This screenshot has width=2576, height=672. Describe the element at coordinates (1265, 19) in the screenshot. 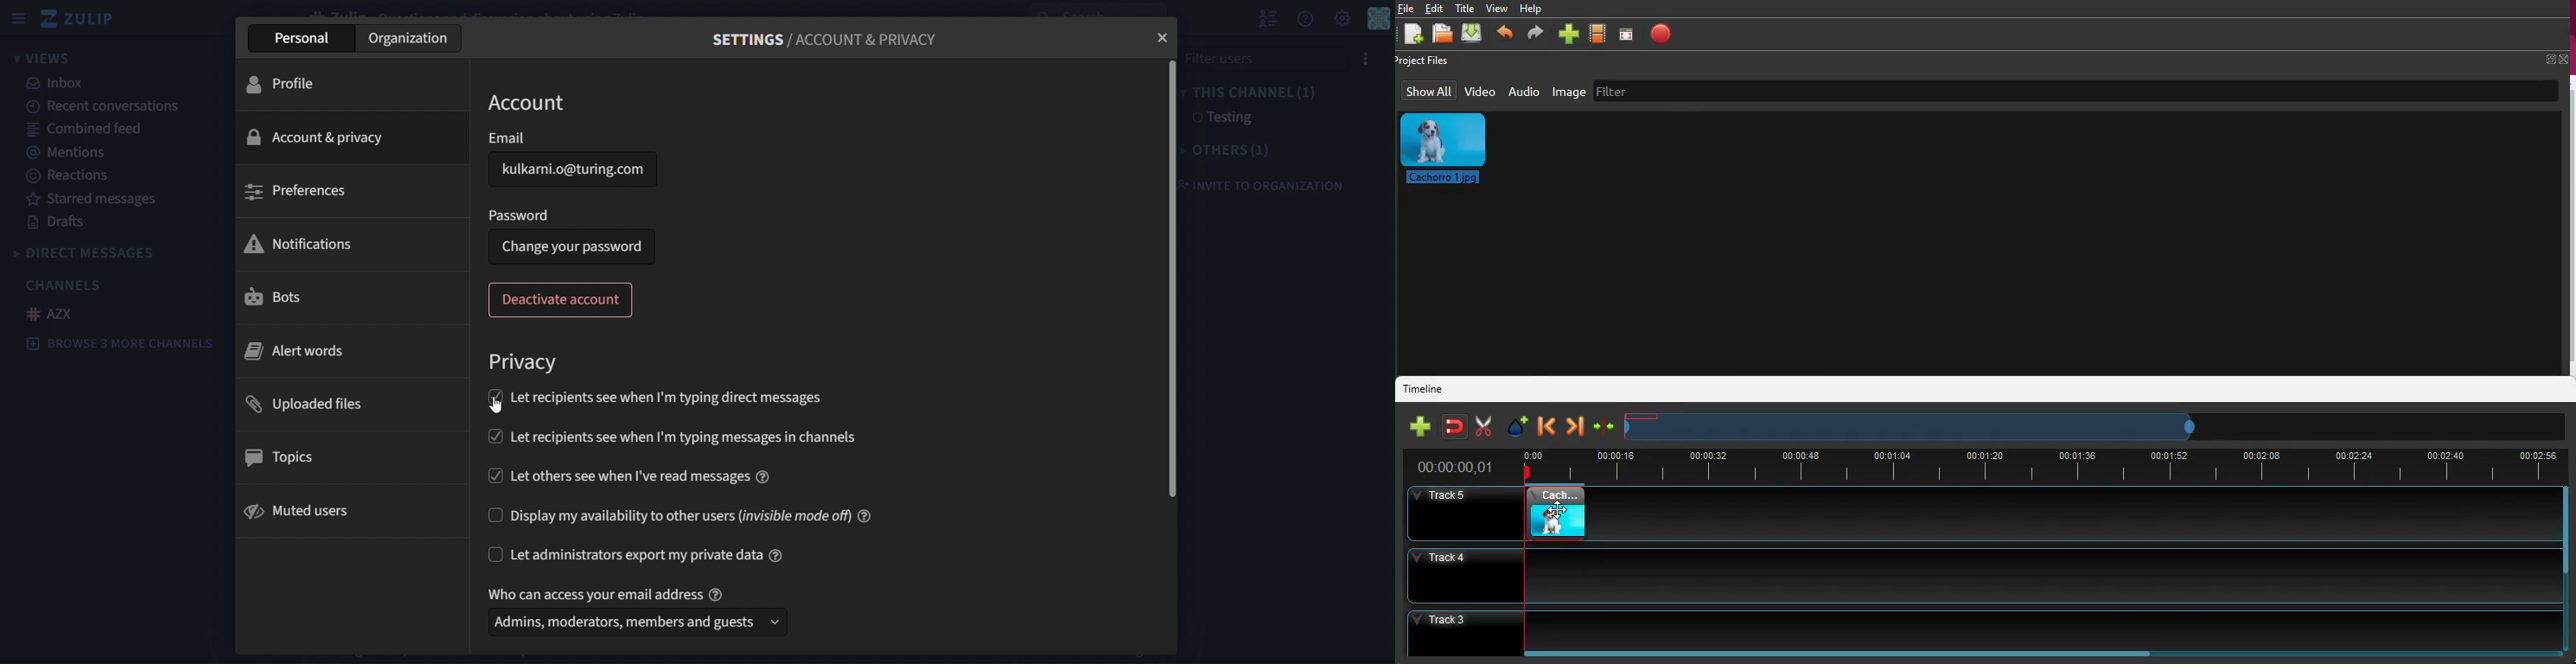

I see `show user list` at that location.